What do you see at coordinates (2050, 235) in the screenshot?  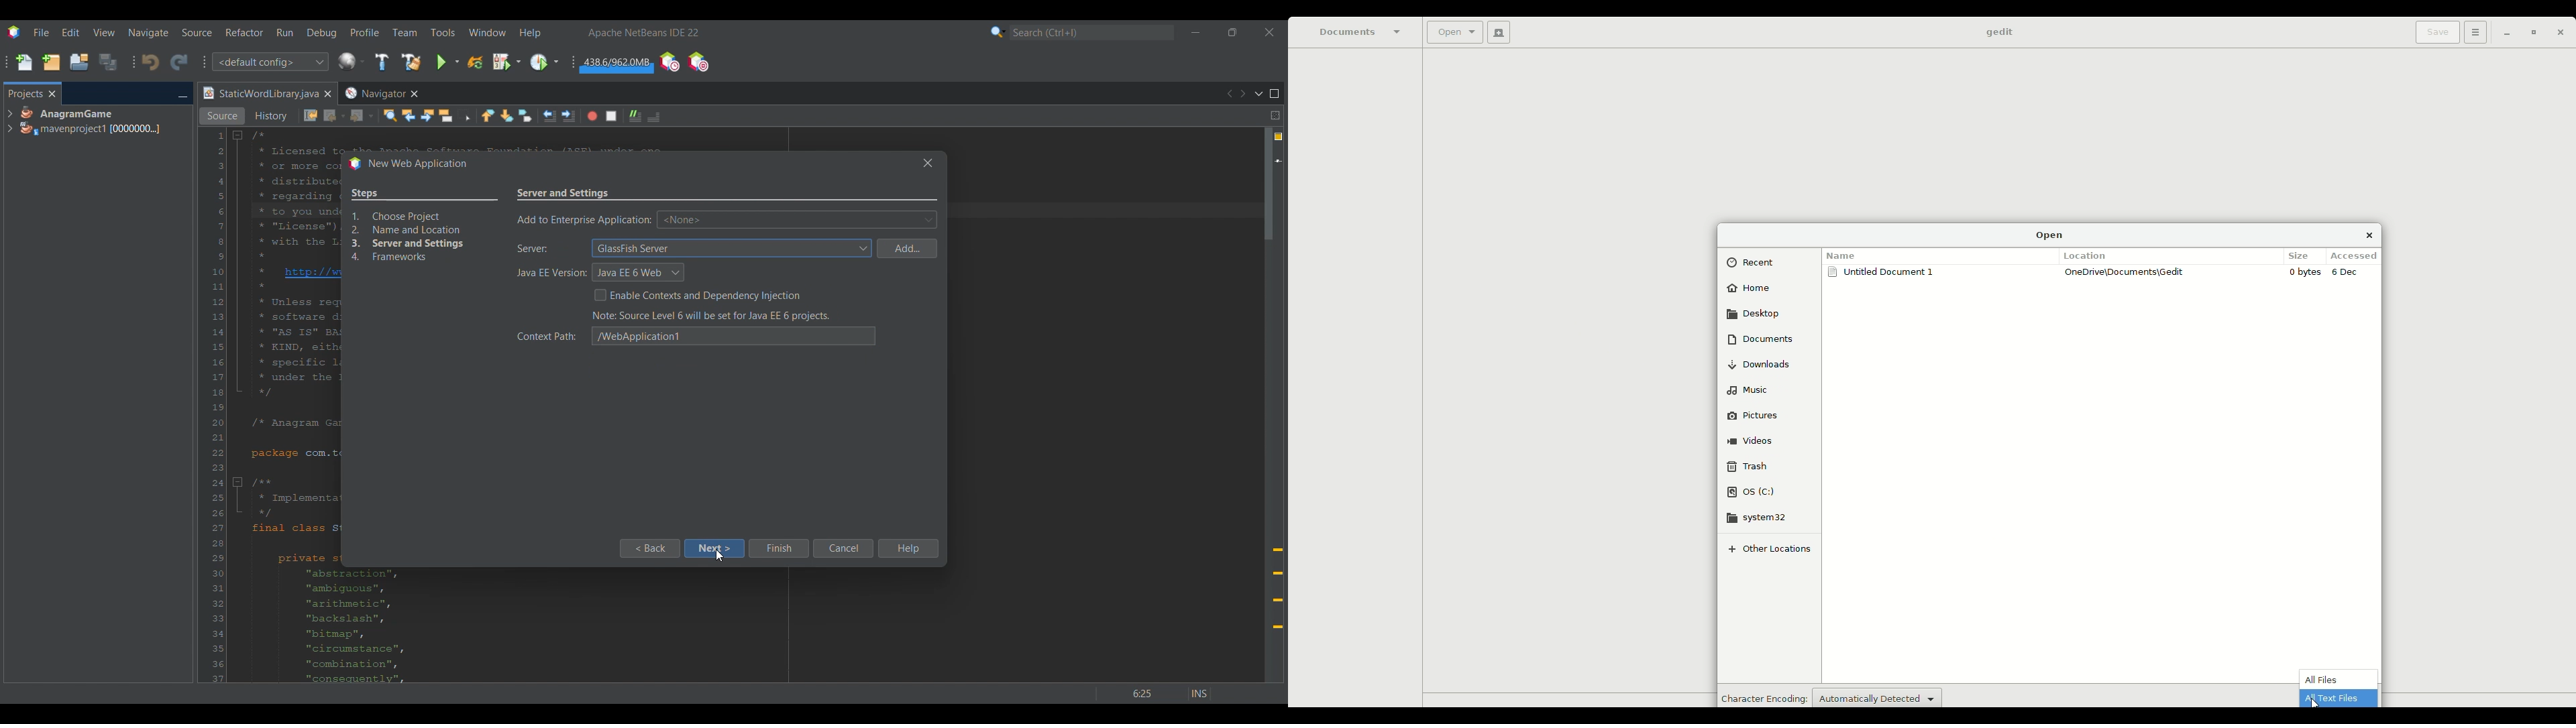 I see `Open` at bounding box center [2050, 235].